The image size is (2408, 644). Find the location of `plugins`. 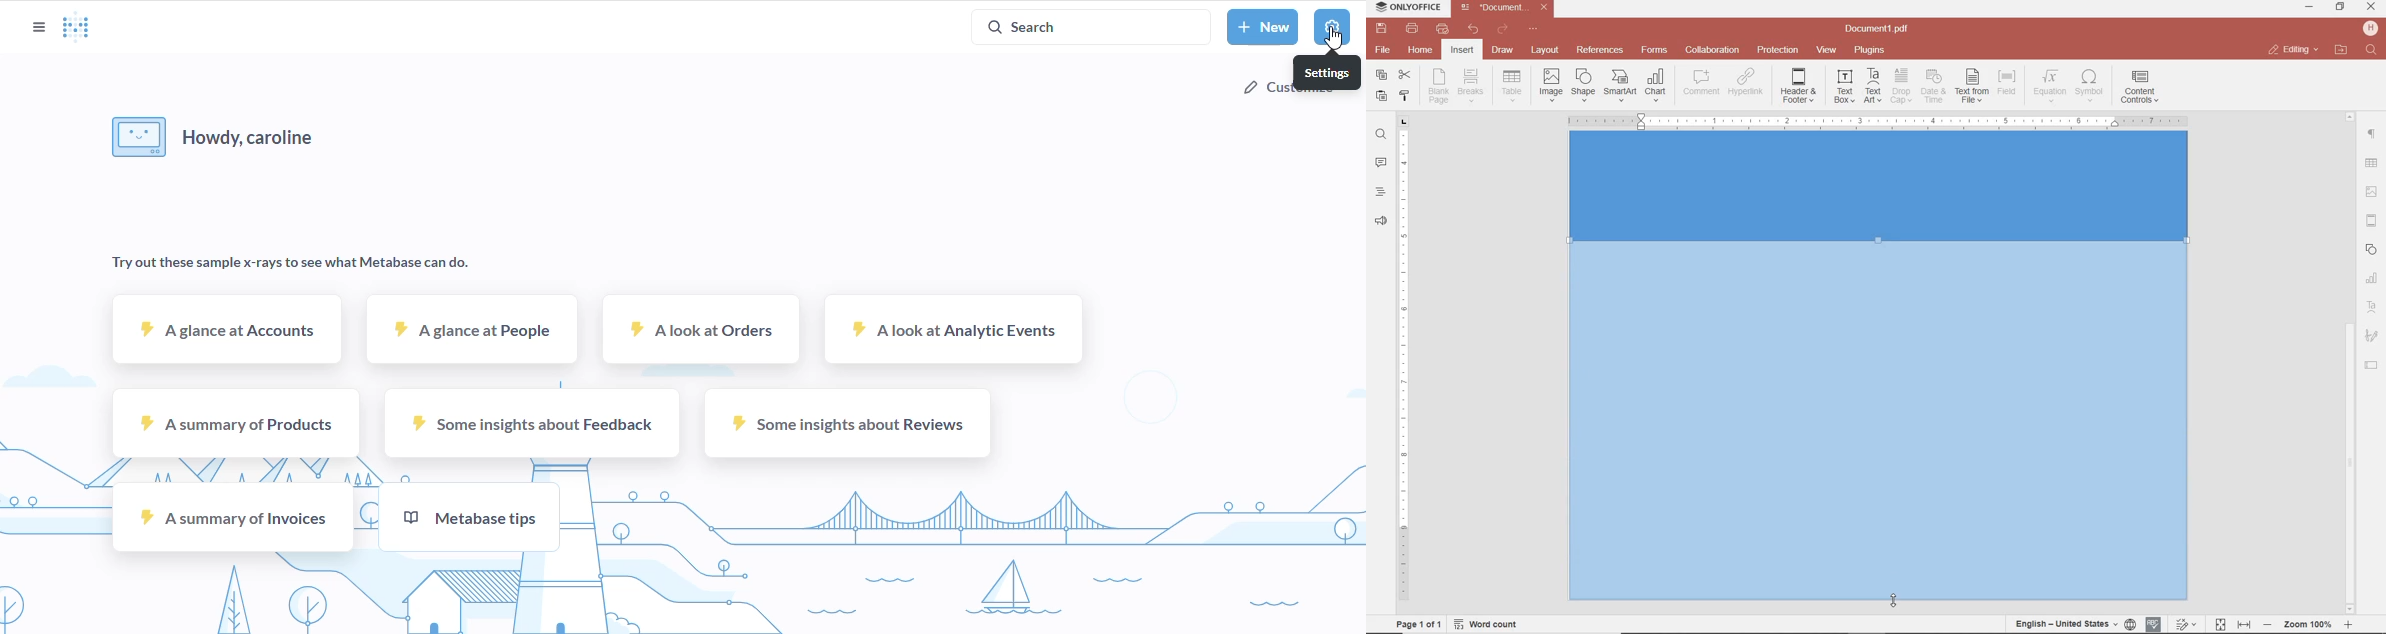

plugins is located at coordinates (1872, 50).